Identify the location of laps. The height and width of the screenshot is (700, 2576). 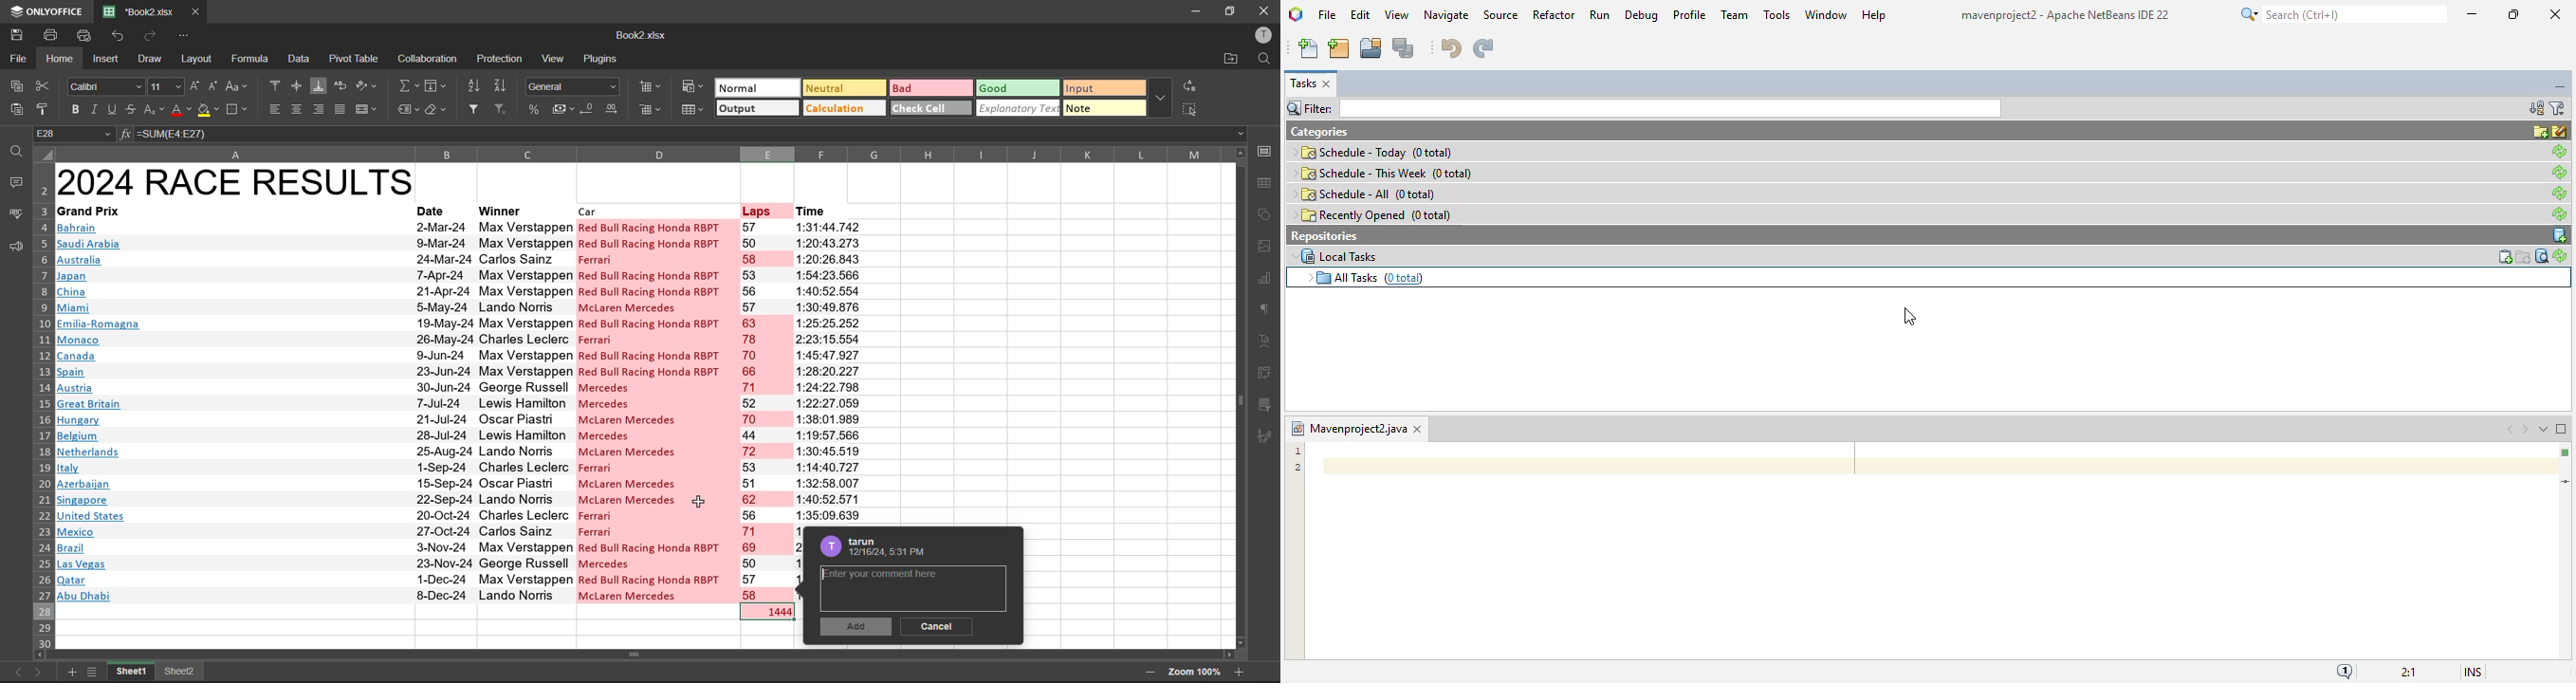
(766, 411).